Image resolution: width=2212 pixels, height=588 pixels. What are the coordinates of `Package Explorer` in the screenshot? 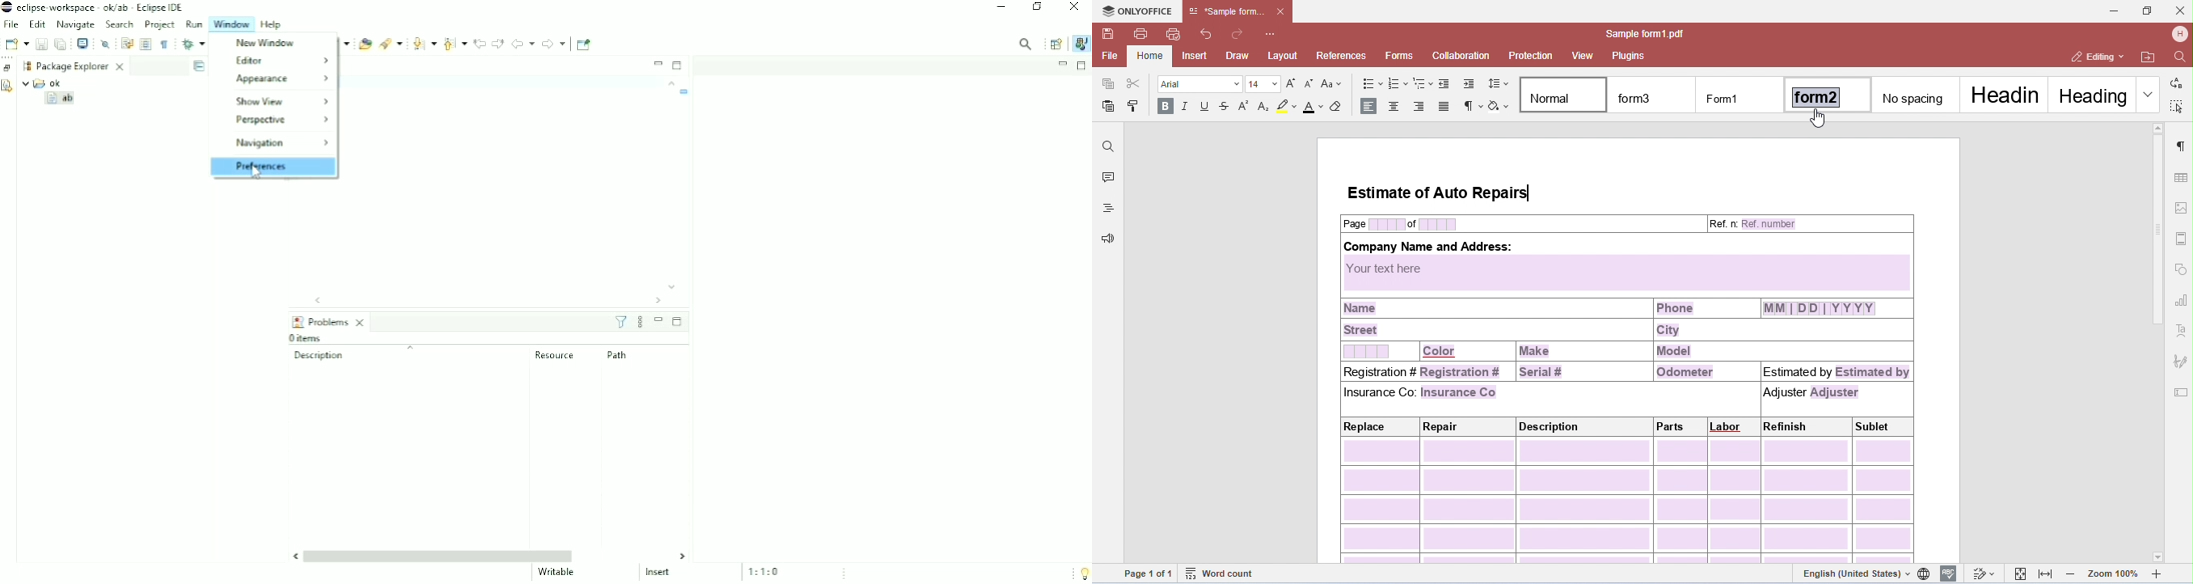 It's located at (82, 65).